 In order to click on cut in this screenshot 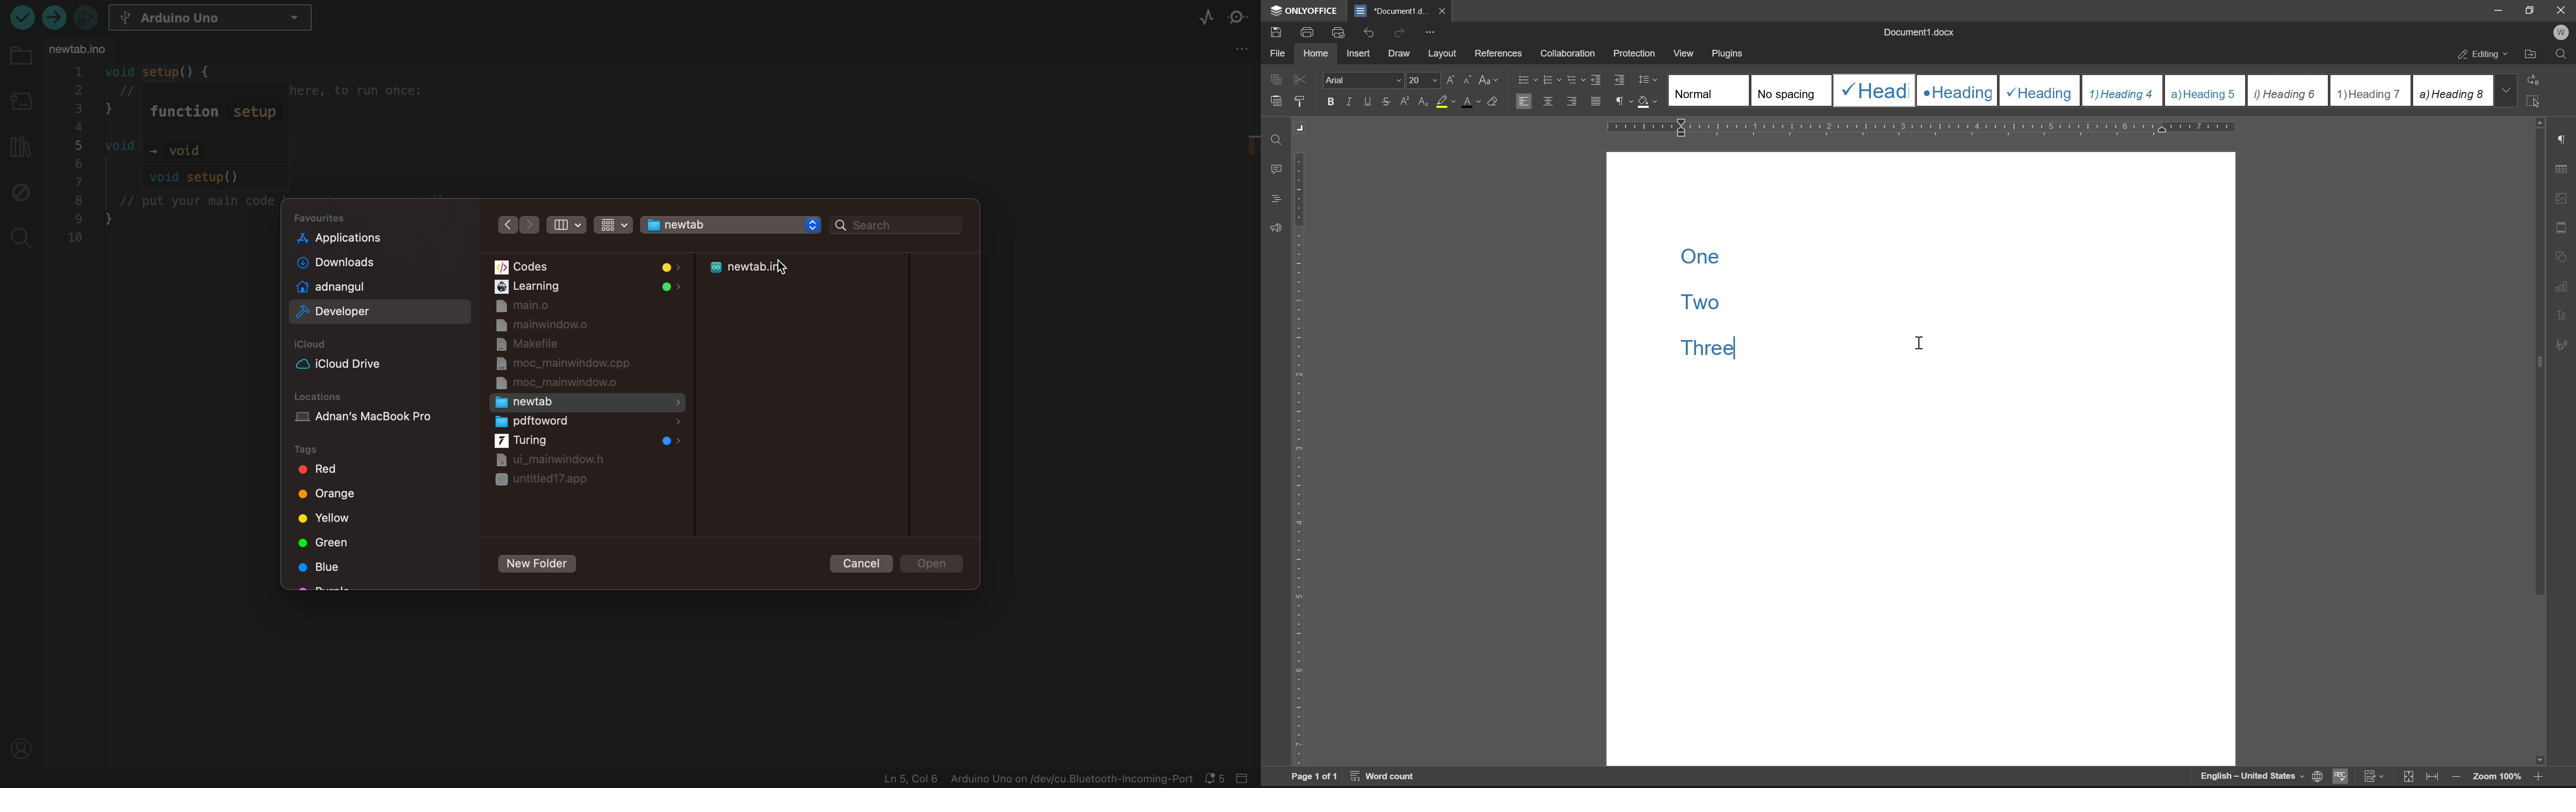, I will do `click(1301, 79)`.